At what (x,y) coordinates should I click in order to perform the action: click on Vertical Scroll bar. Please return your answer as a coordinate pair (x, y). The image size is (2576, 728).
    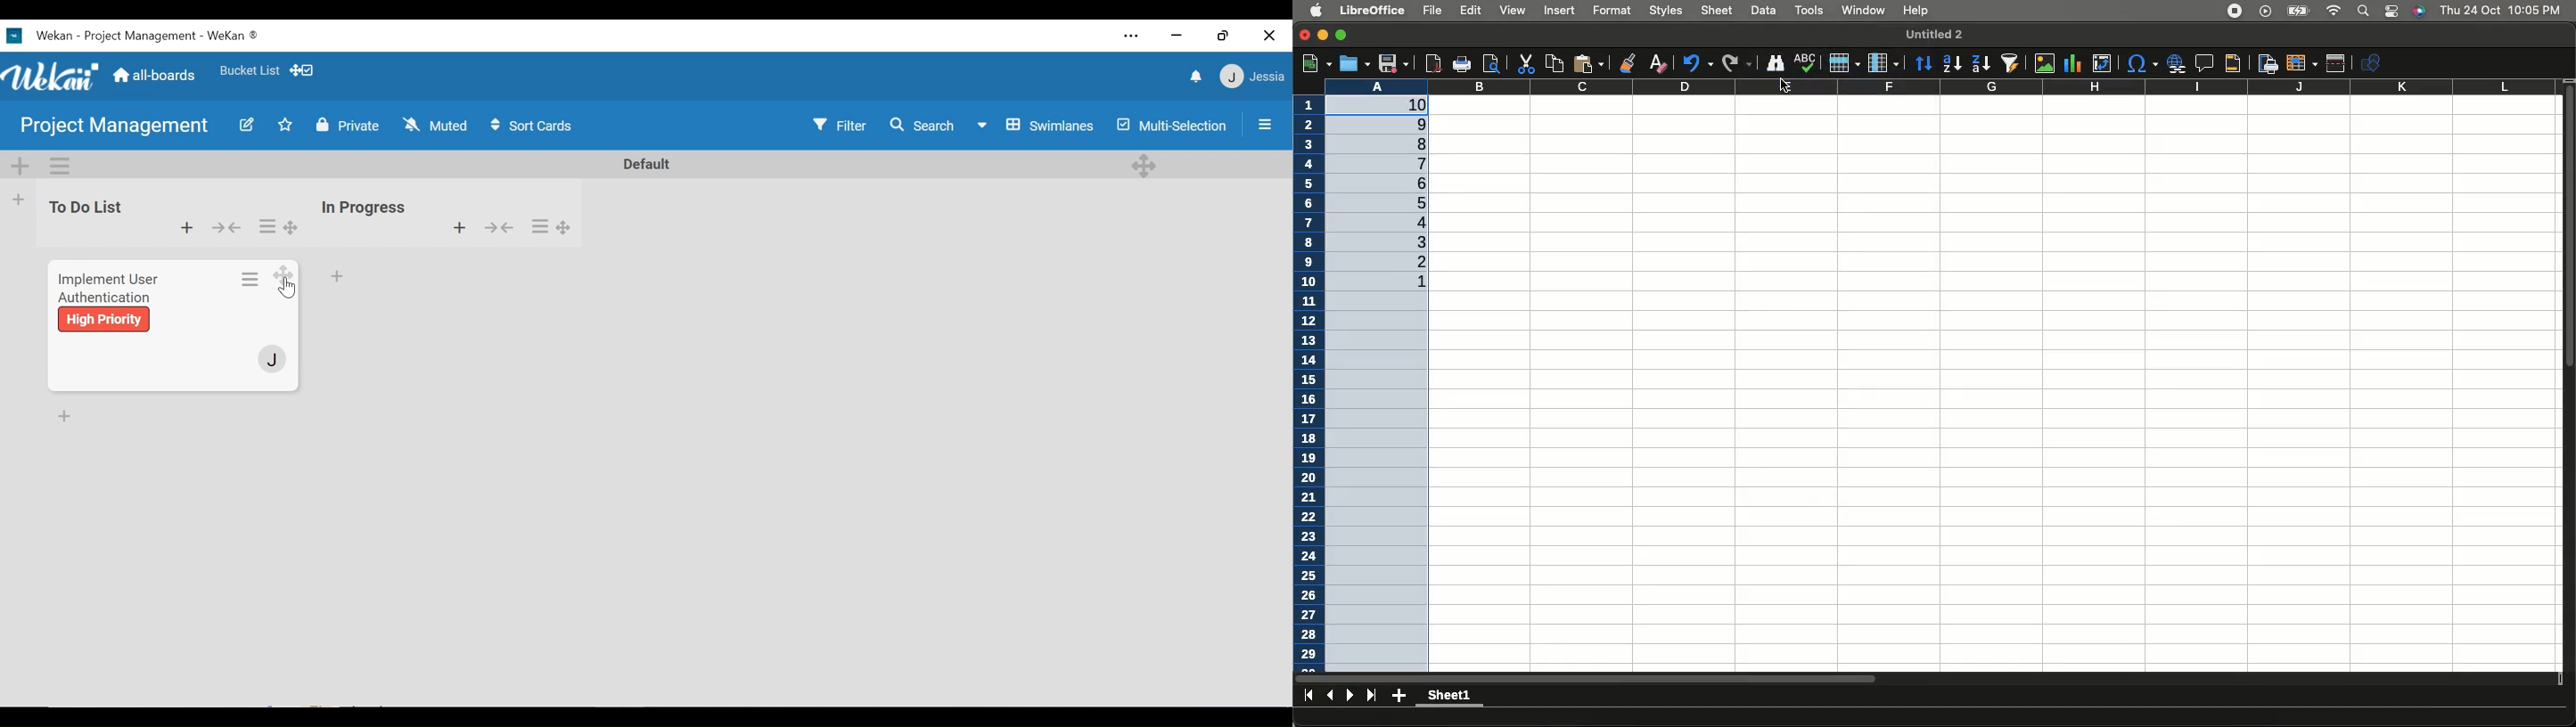
    Looking at the image, I should click on (2568, 240).